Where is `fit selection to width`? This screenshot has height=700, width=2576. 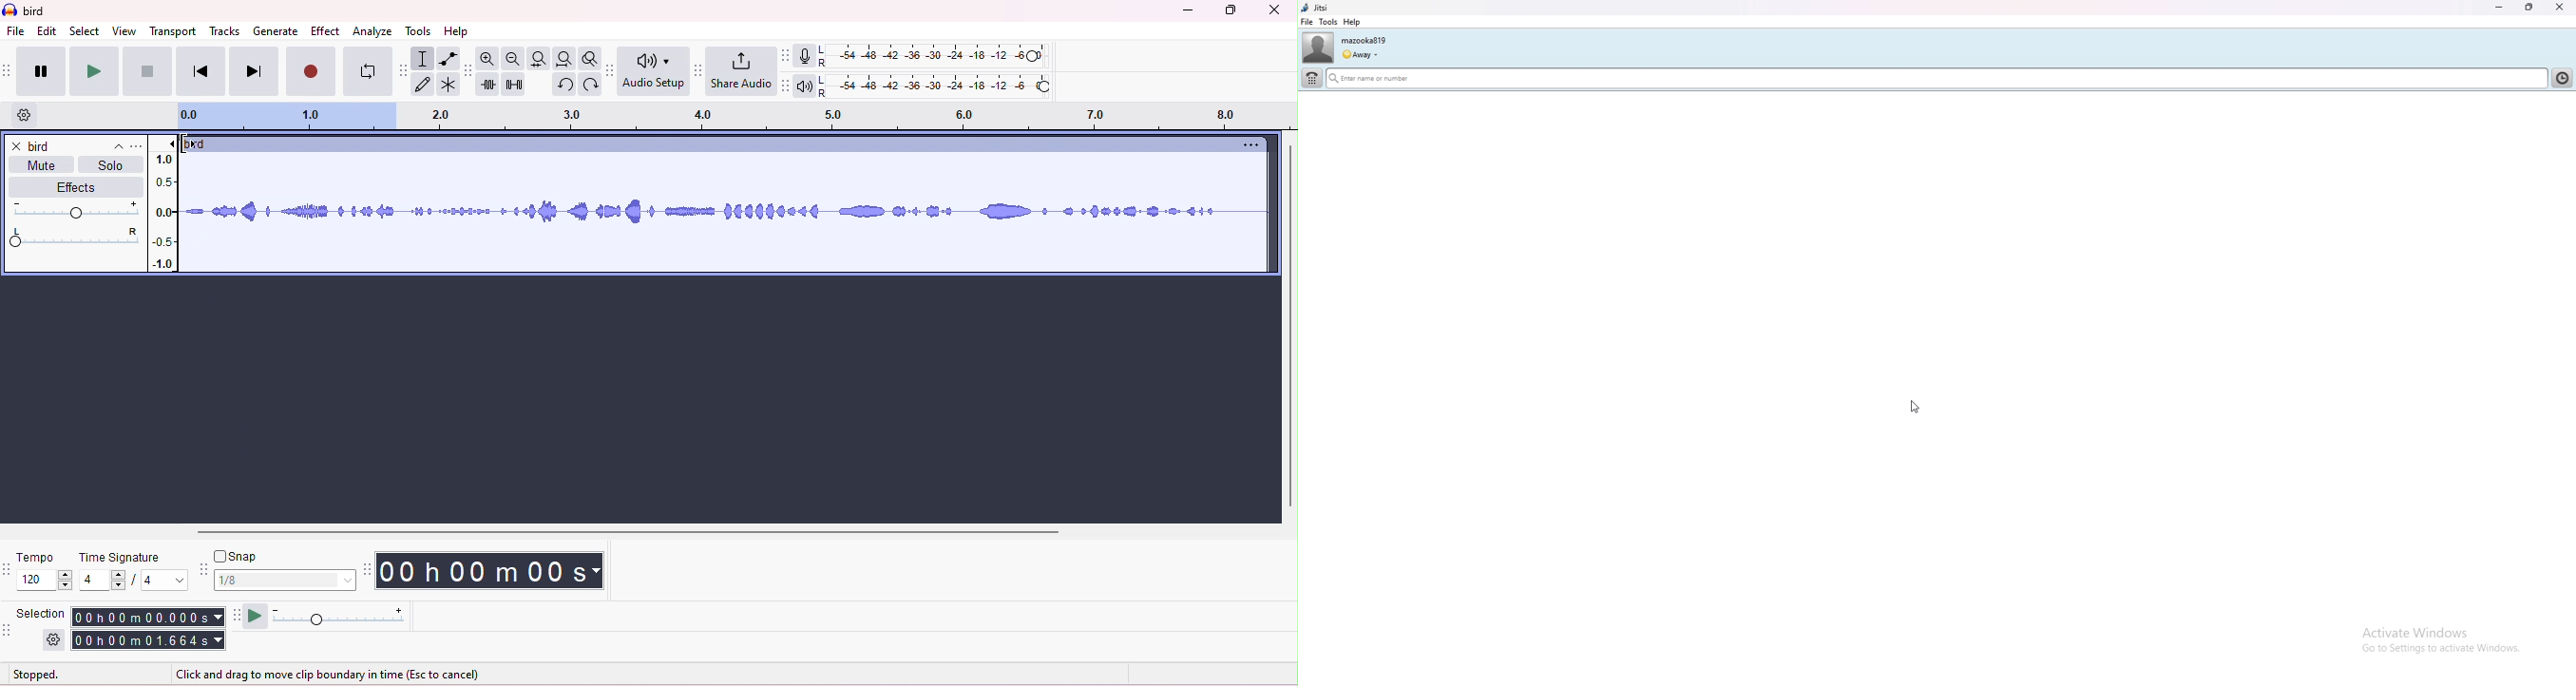
fit selection to width is located at coordinates (538, 58).